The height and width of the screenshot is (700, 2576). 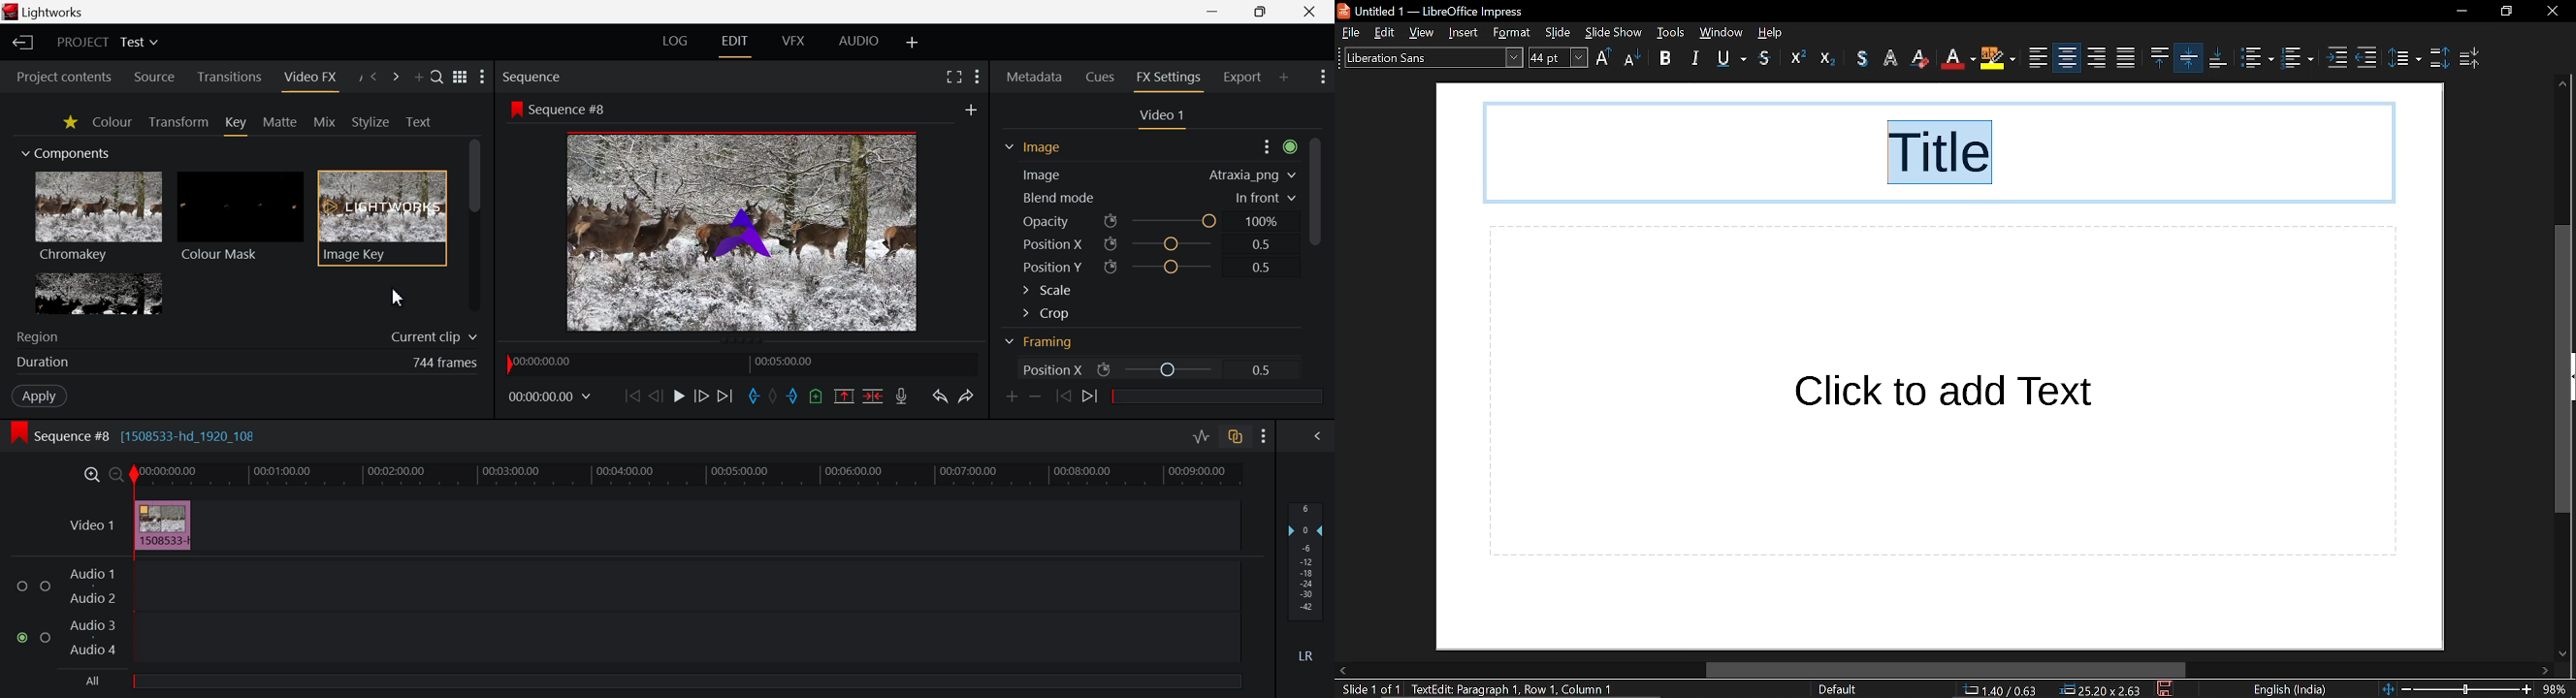 I want to click on Text, so click(x=418, y=122).